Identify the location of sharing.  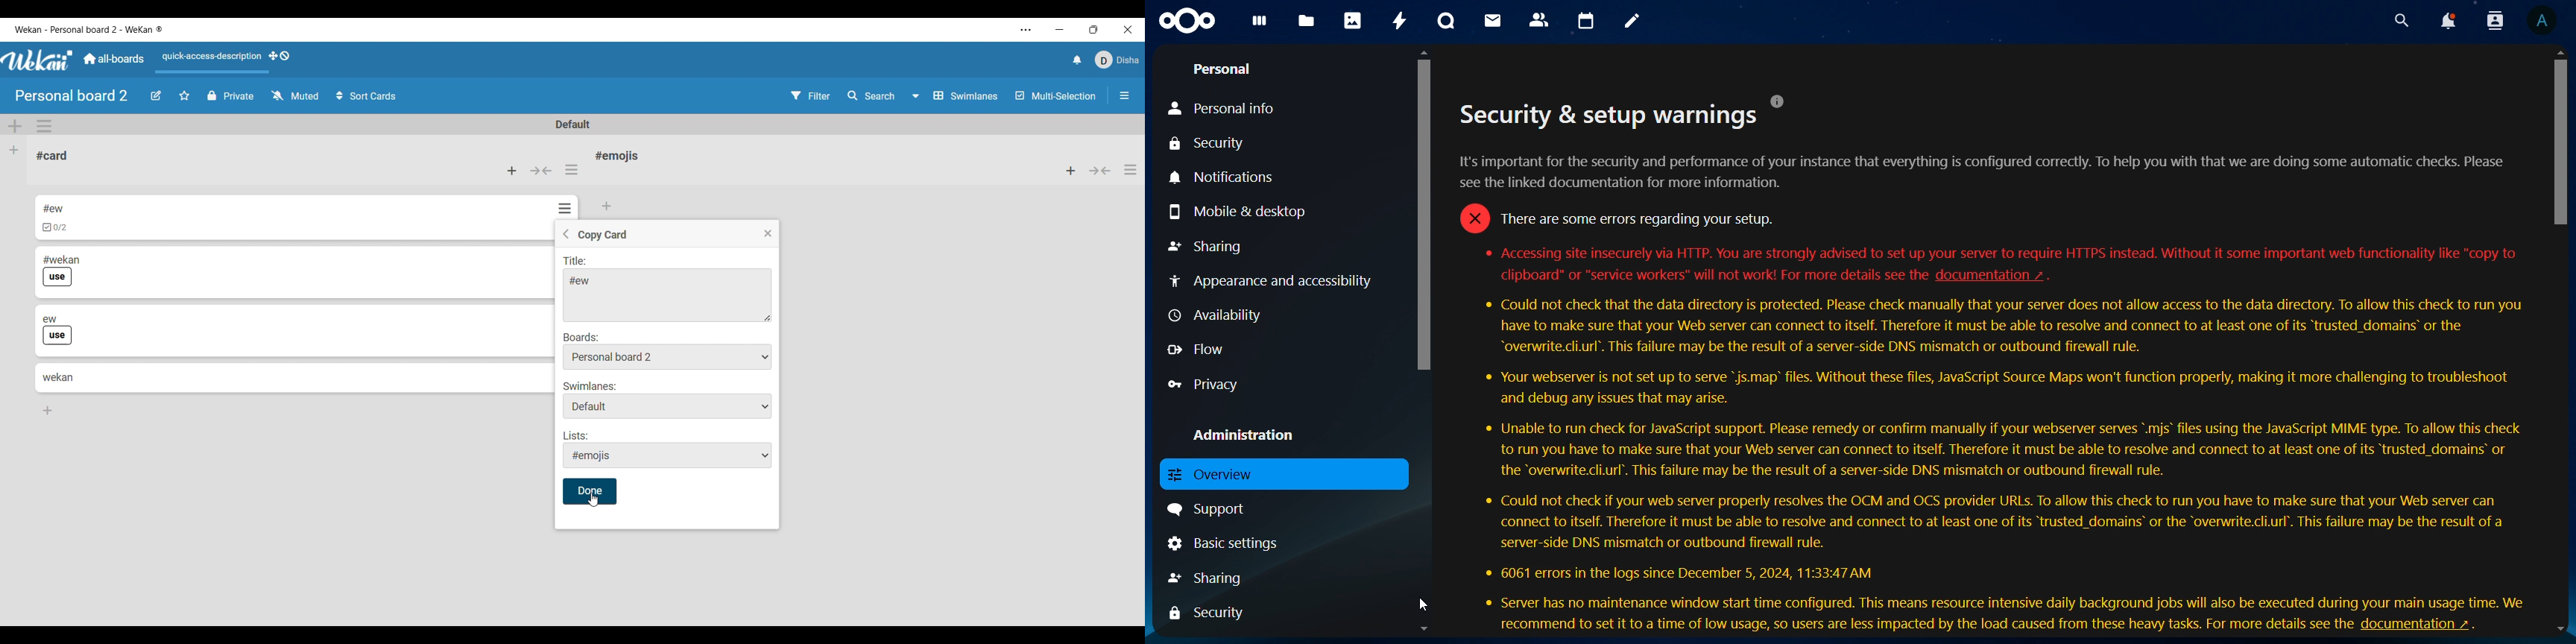
(1211, 247).